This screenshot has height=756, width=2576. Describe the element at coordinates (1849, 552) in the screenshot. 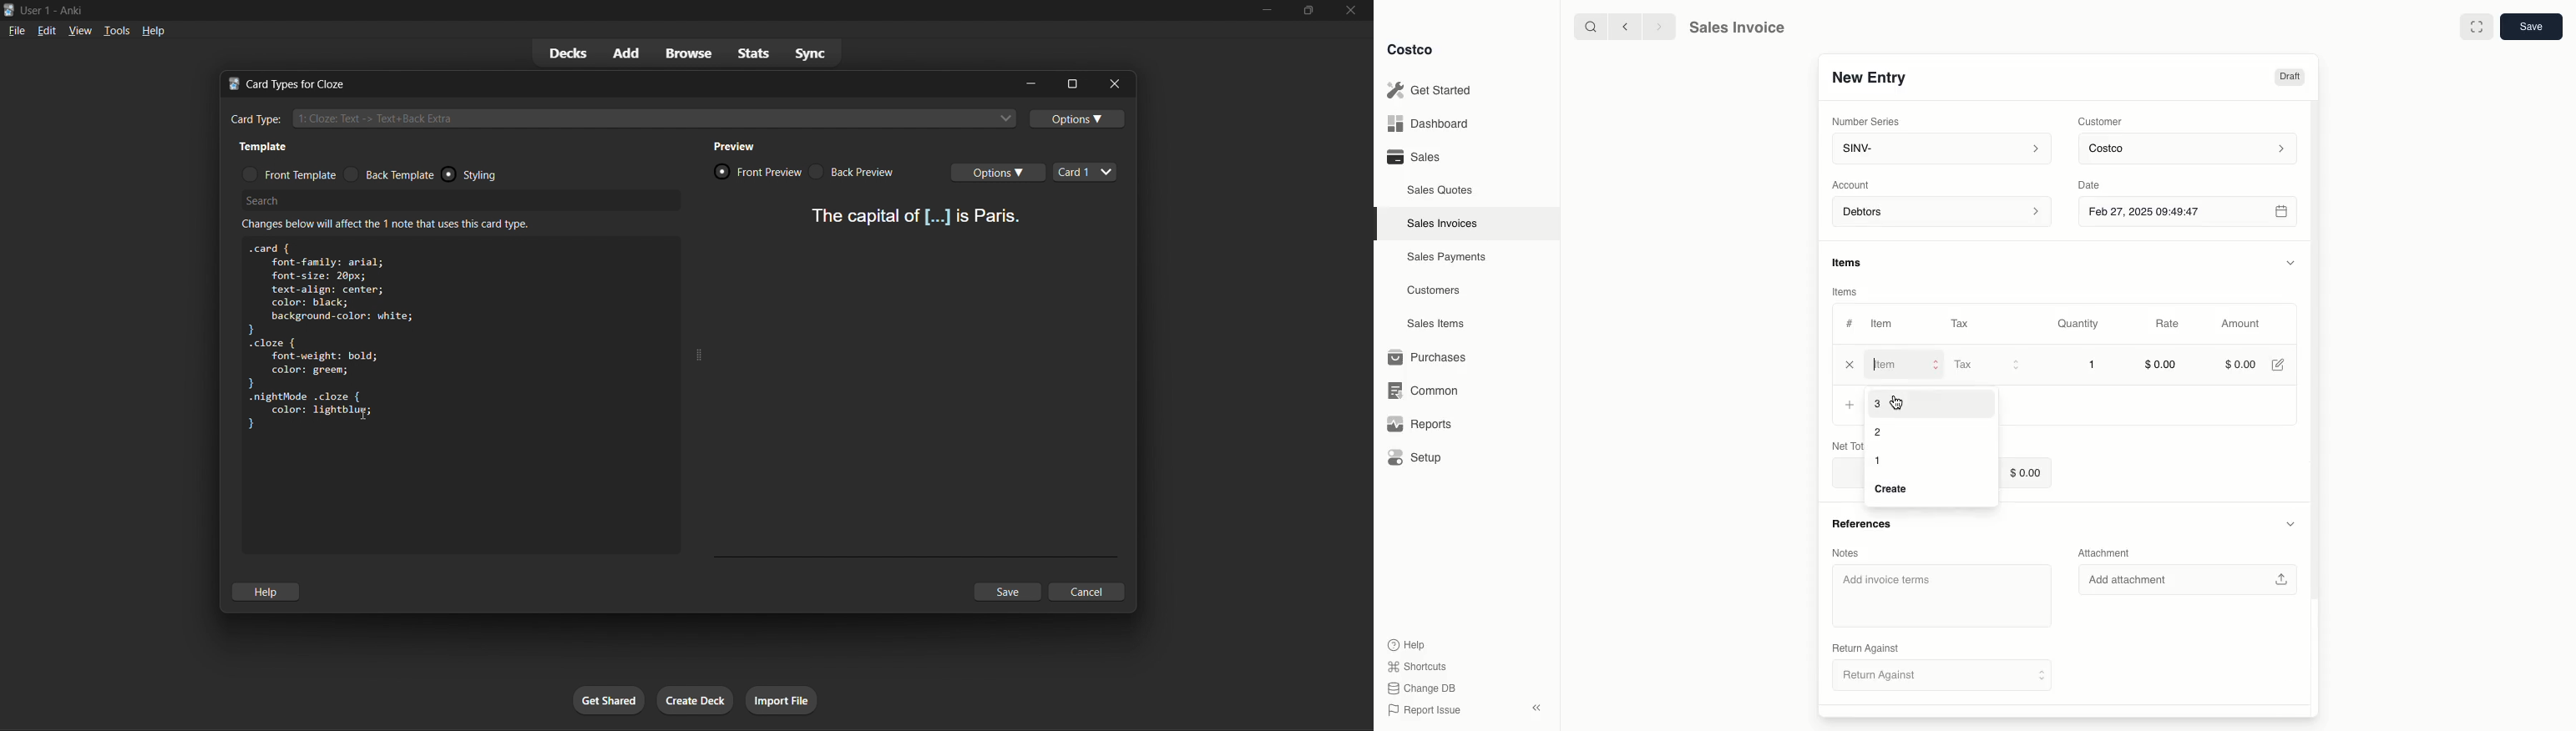

I see `Notes` at that location.